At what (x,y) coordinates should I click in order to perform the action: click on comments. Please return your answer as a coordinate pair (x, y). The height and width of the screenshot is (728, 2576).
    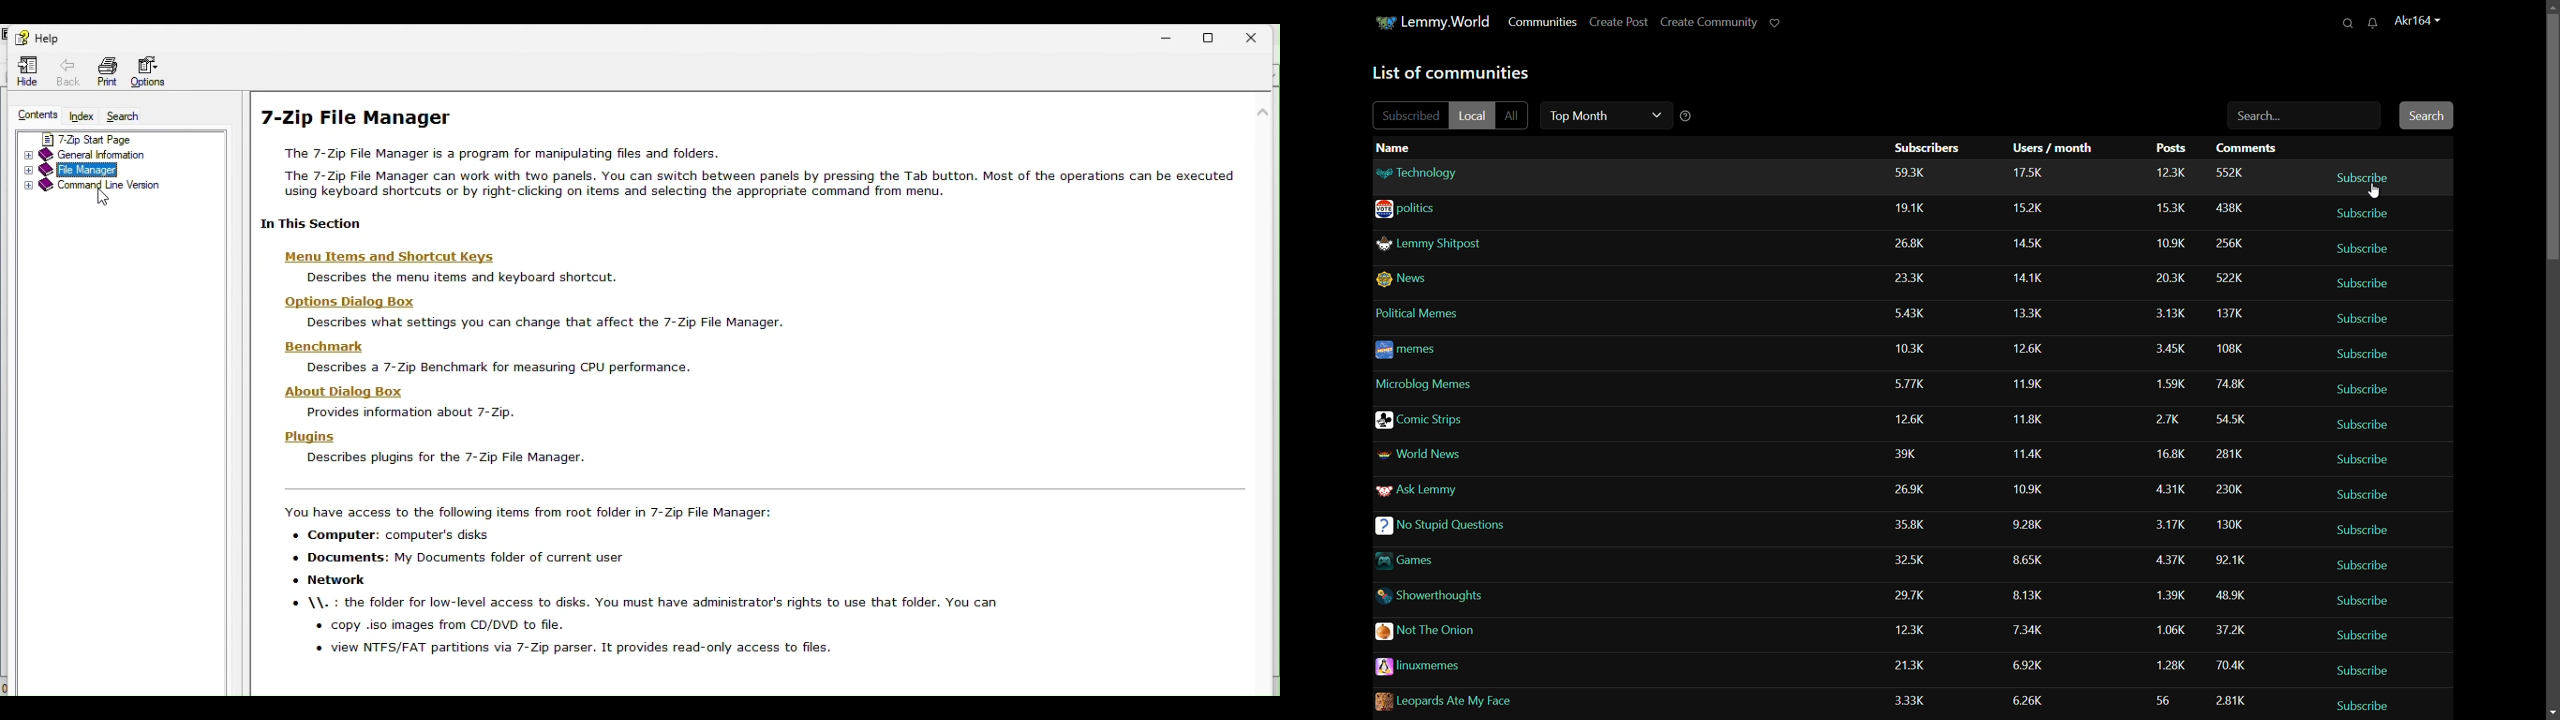
    Looking at the image, I should click on (2231, 699).